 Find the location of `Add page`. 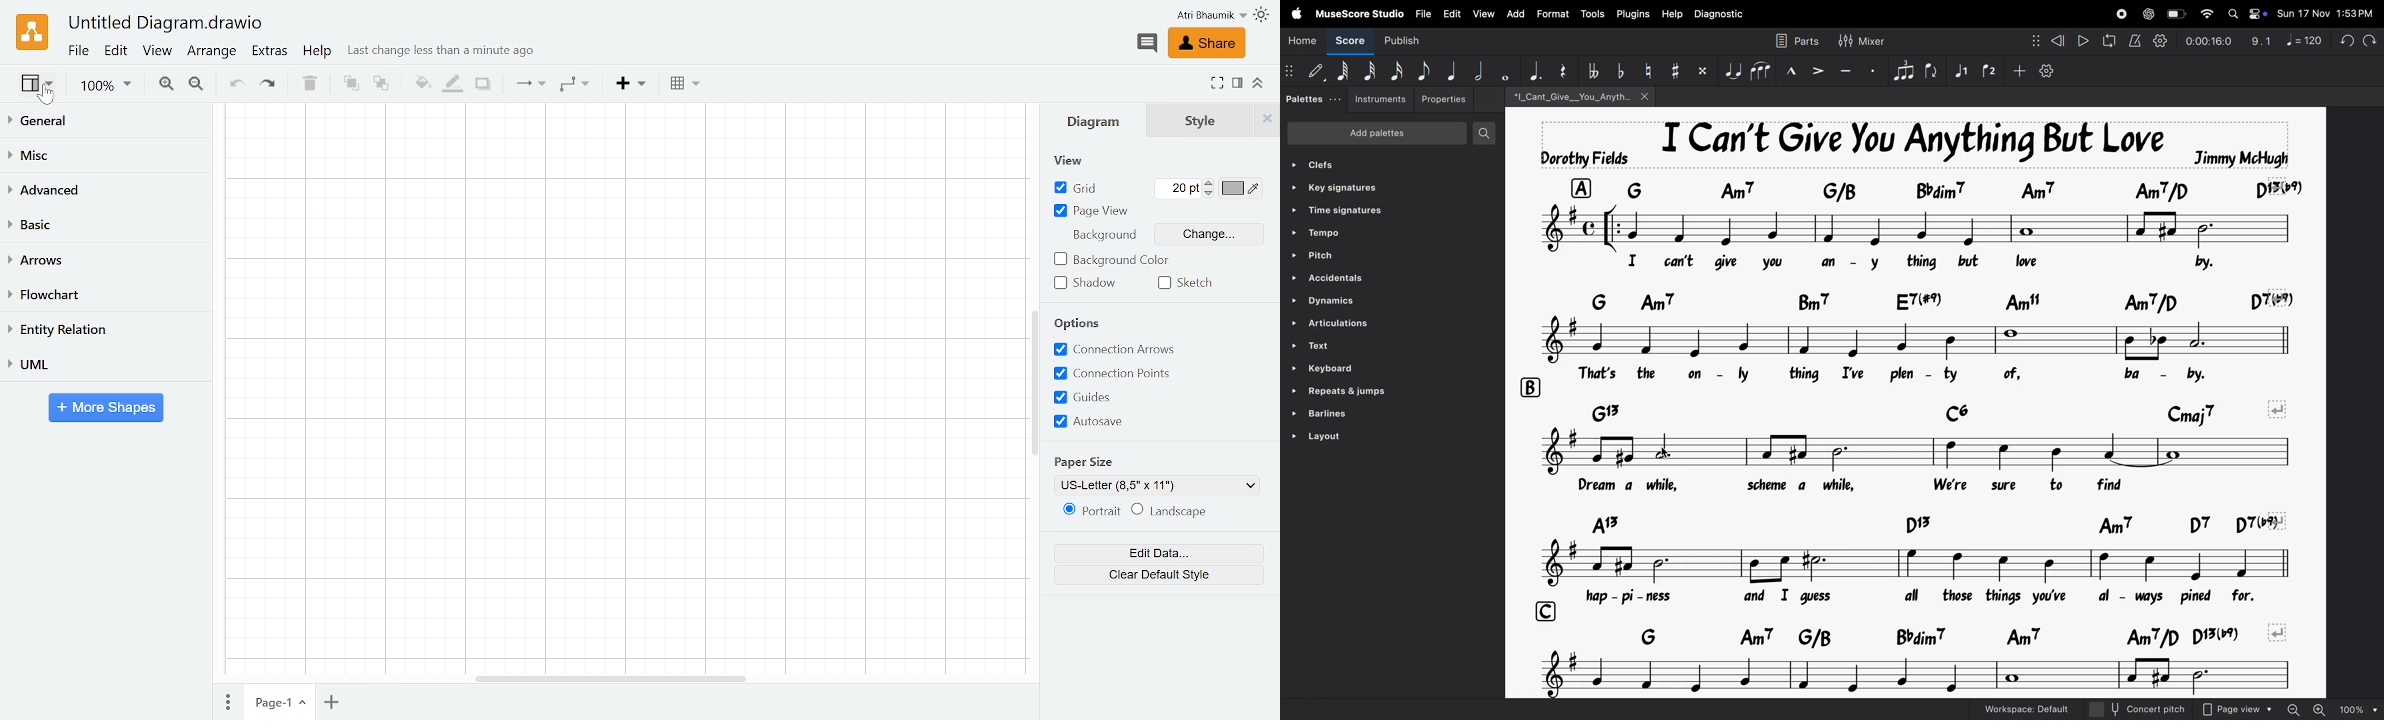

Add page is located at coordinates (335, 701).